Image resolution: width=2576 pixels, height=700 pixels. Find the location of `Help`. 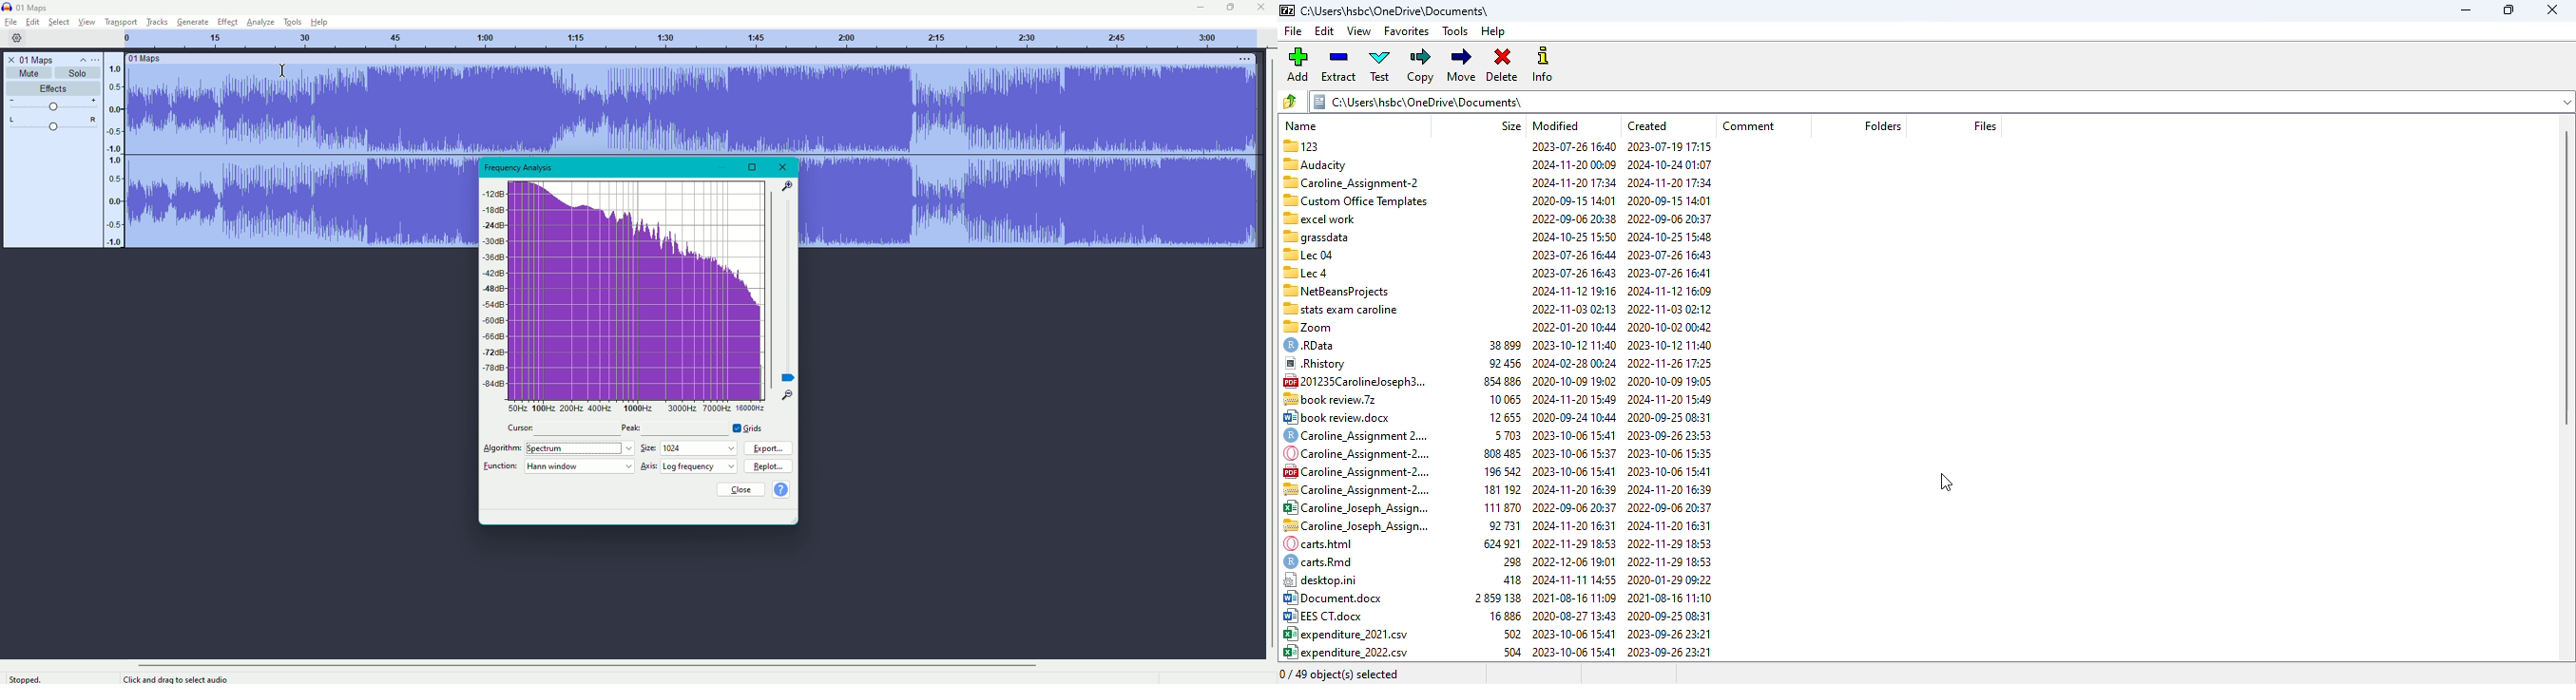

Help is located at coordinates (782, 489).